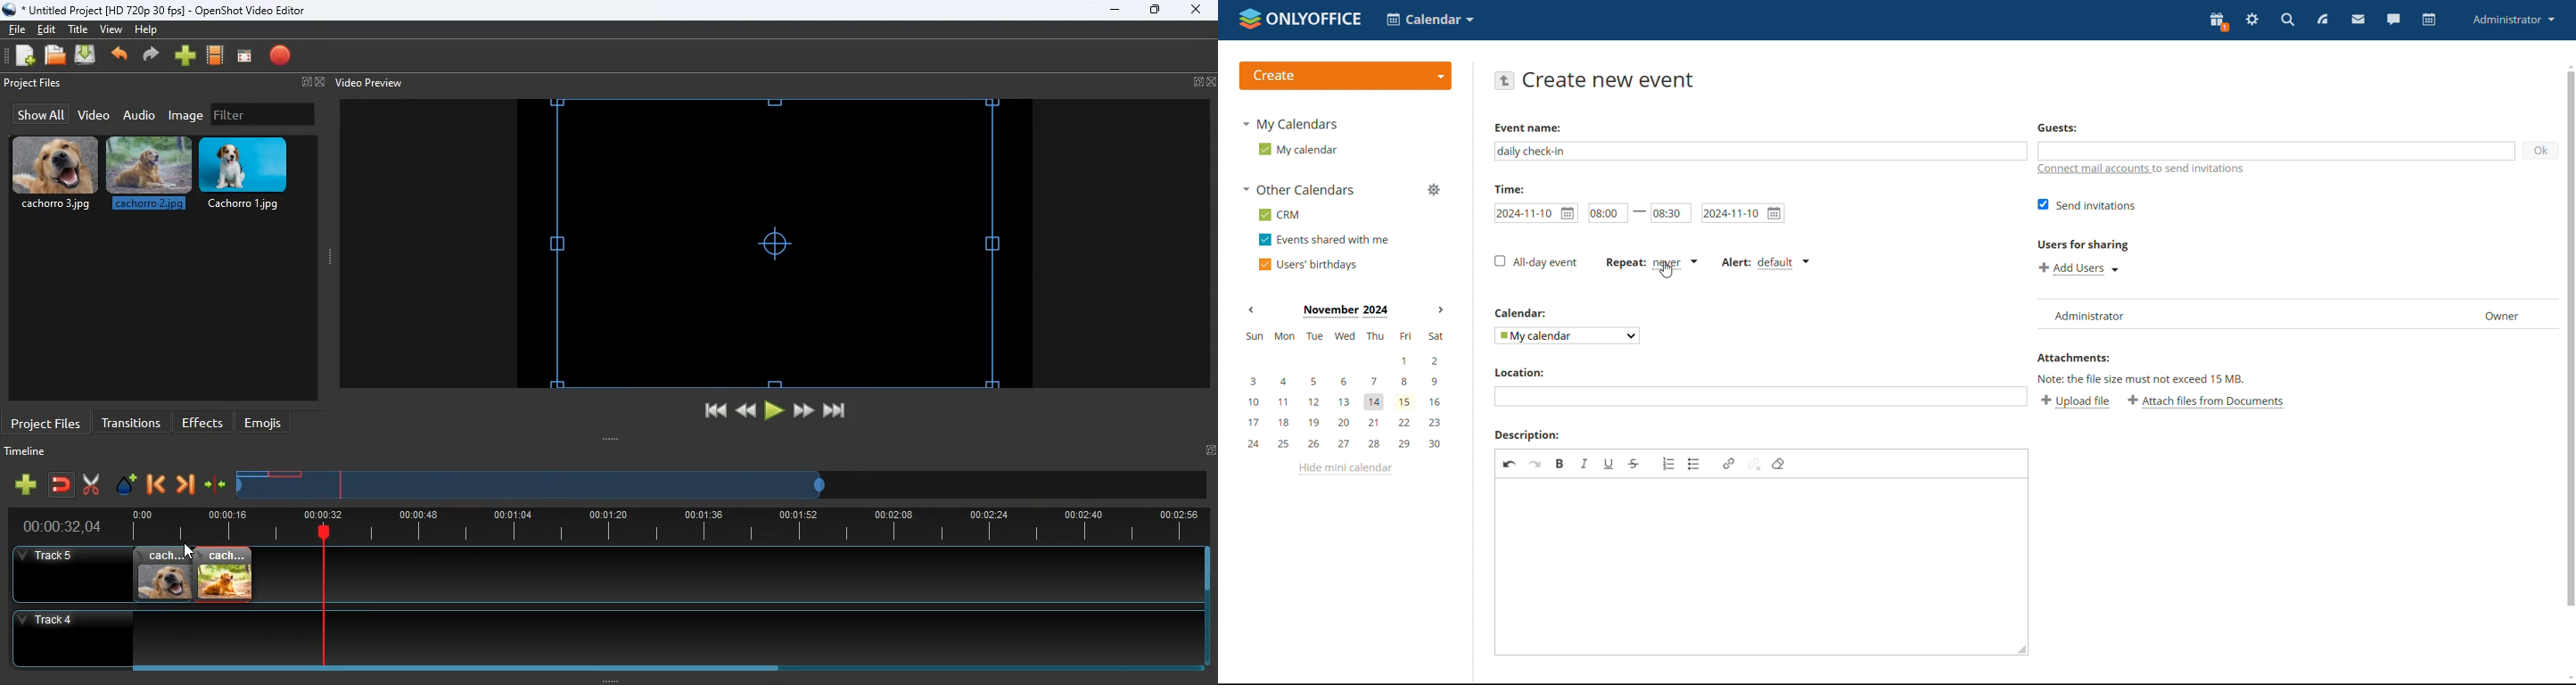 The height and width of the screenshot is (700, 2576). What do you see at coordinates (2080, 269) in the screenshot?
I see `add users` at bounding box center [2080, 269].